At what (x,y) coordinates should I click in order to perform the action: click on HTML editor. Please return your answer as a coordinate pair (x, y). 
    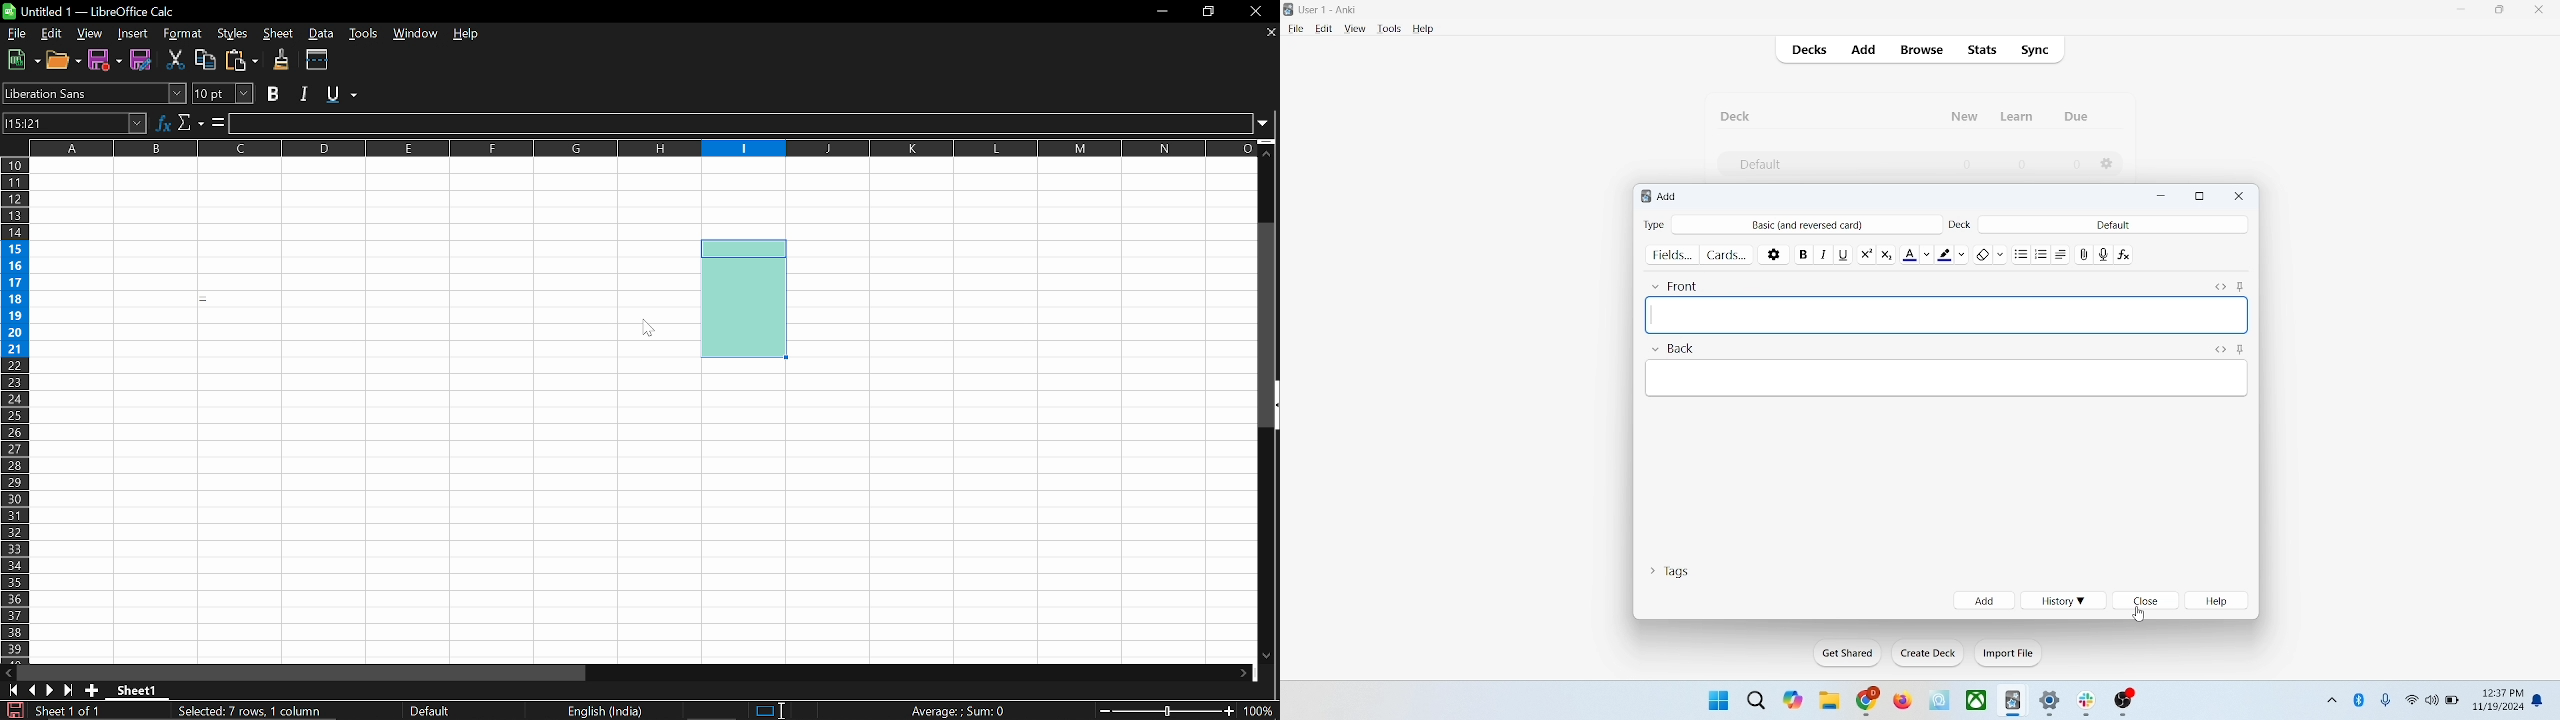
    Looking at the image, I should click on (2219, 284).